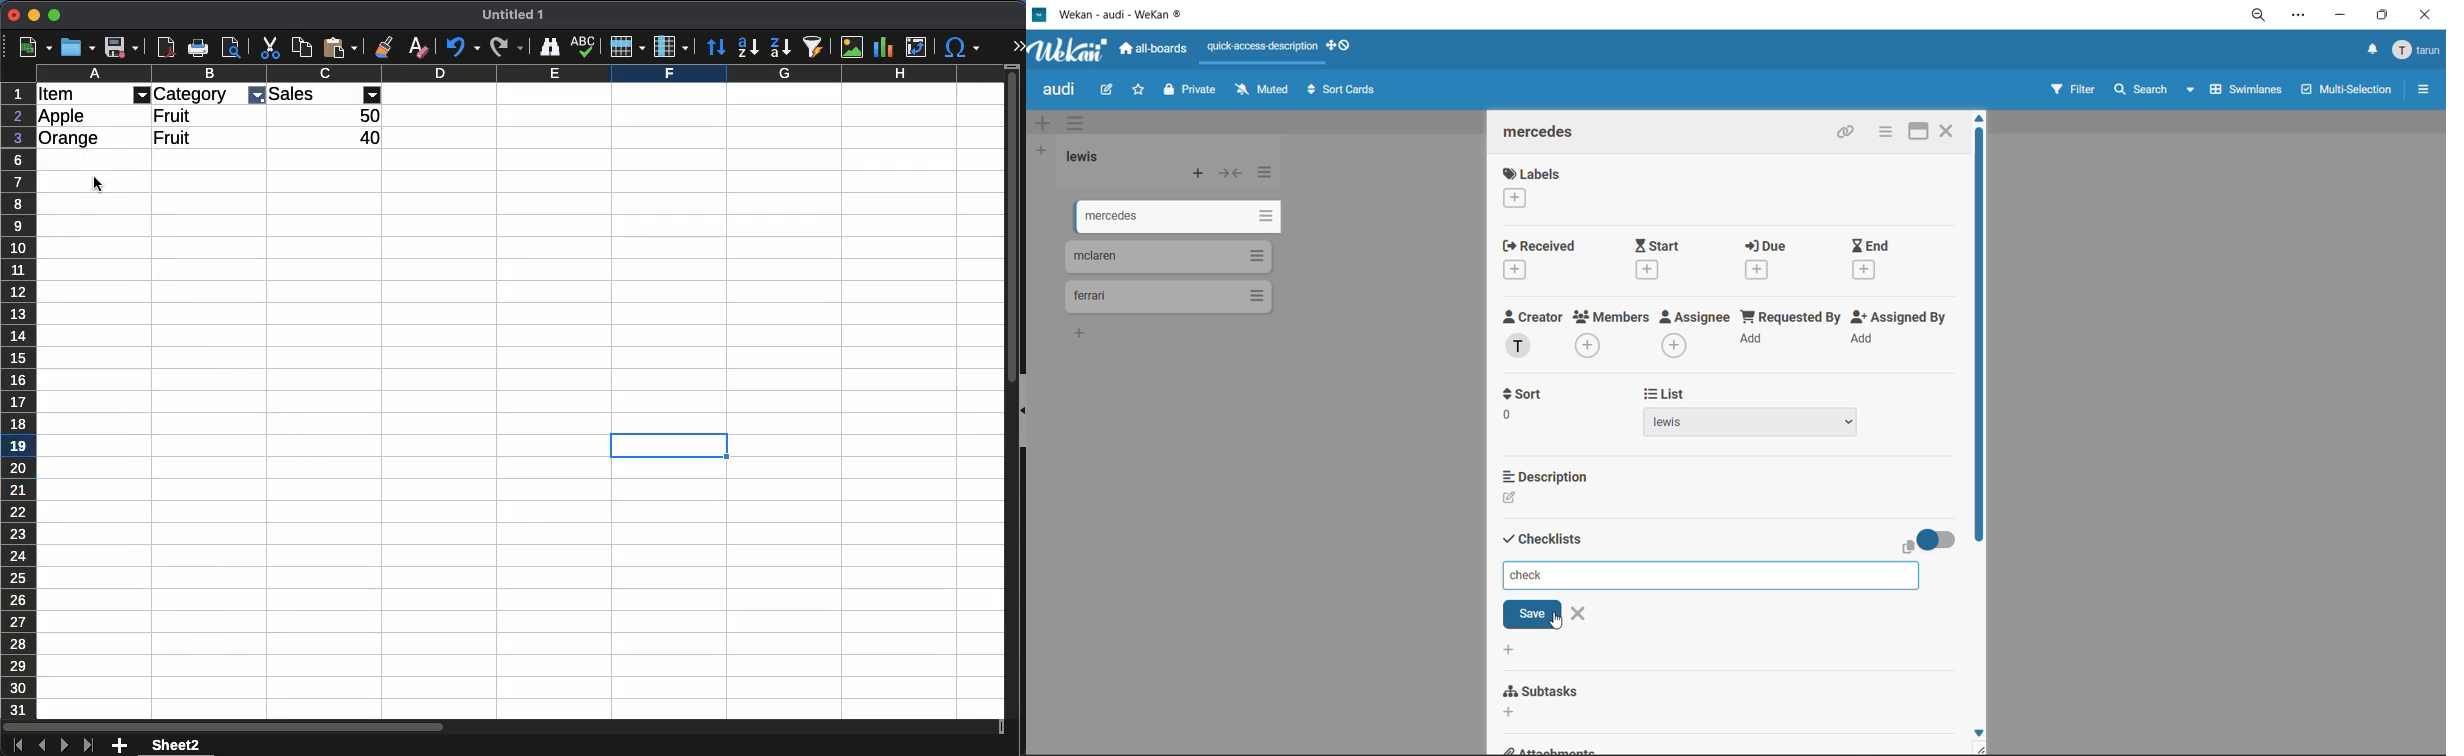 The width and height of the screenshot is (2464, 756). Describe the element at coordinates (171, 137) in the screenshot. I see `Fruit` at that location.